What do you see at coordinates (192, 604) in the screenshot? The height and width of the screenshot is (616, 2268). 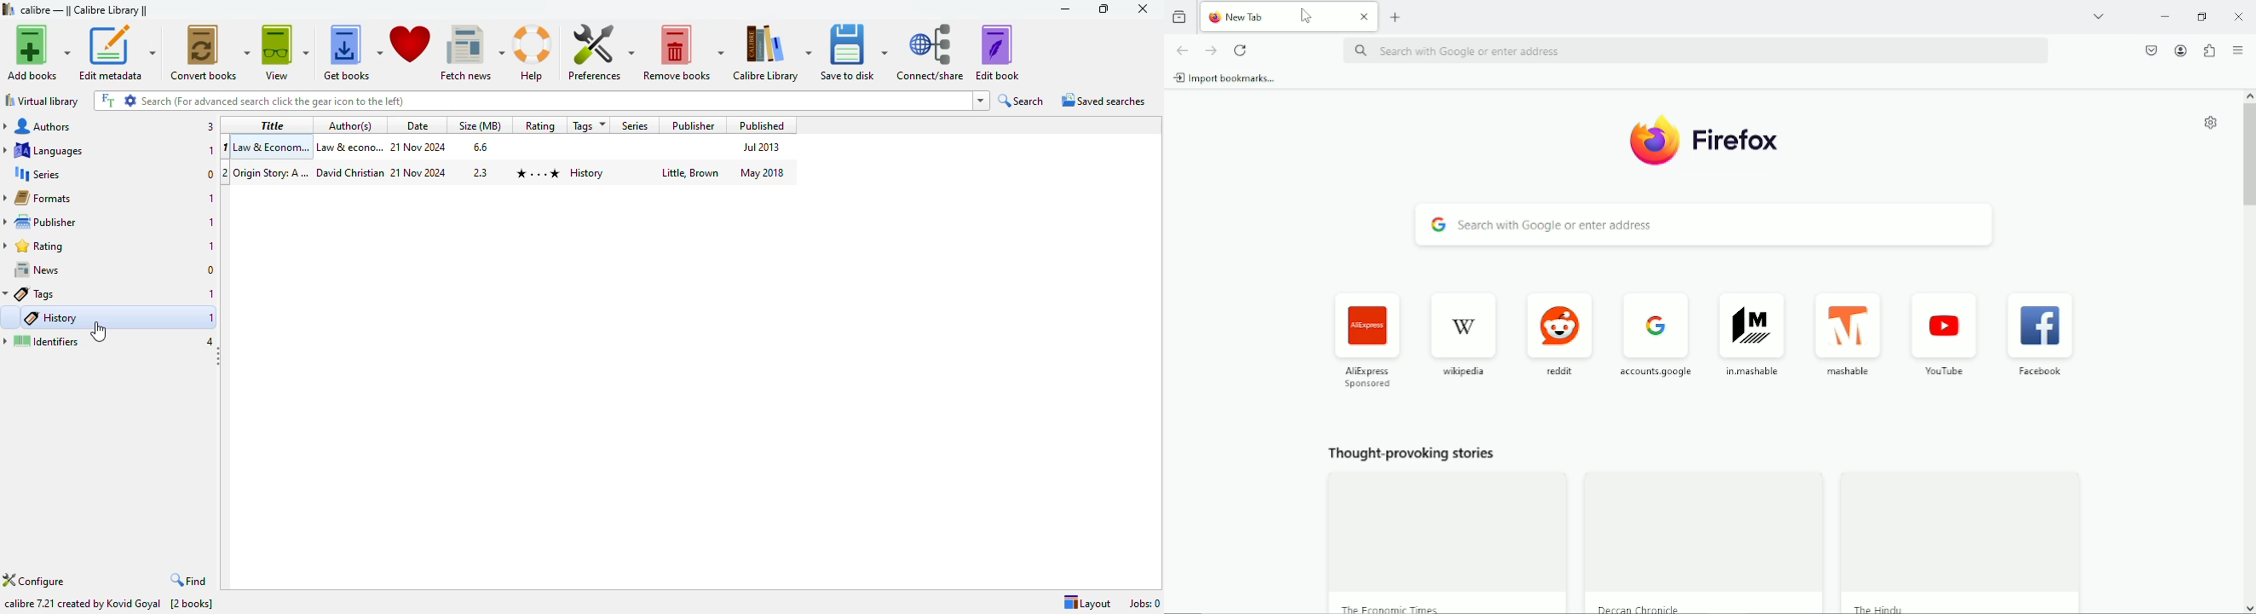 I see `[2 books]` at bounding box center [192, 604].